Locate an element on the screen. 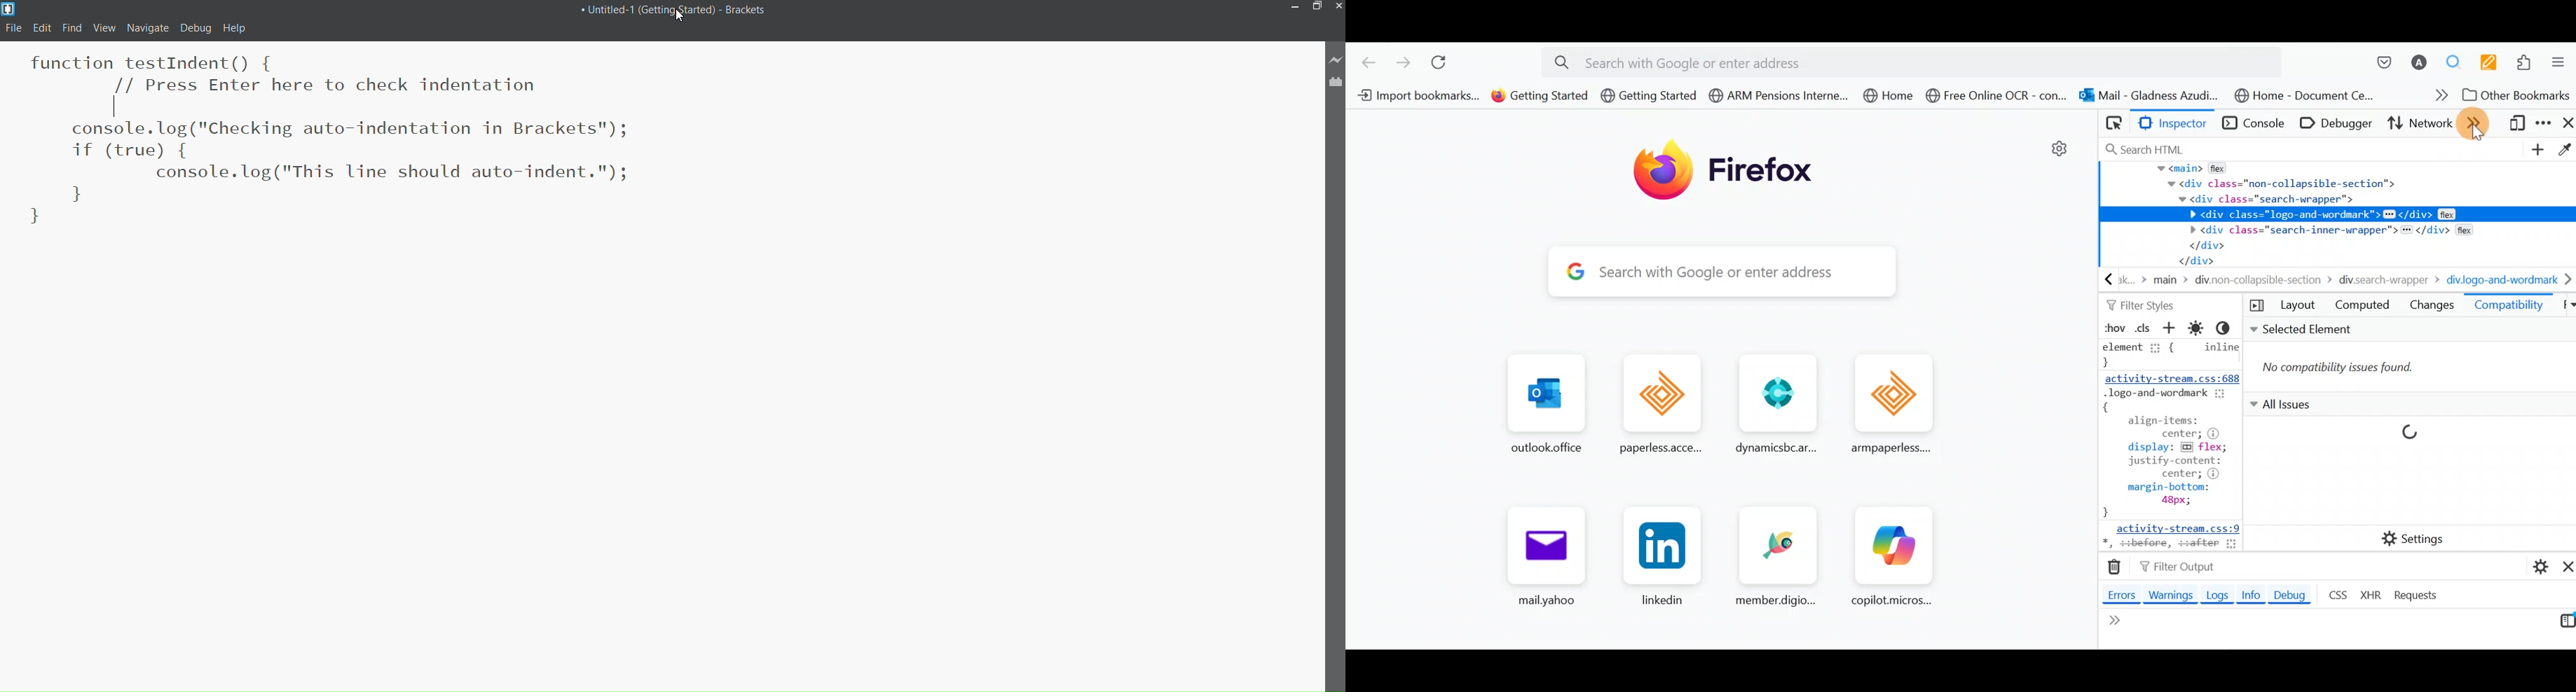  Toggle light color scheme simulation for the page is located at coordinates (2198, 328).